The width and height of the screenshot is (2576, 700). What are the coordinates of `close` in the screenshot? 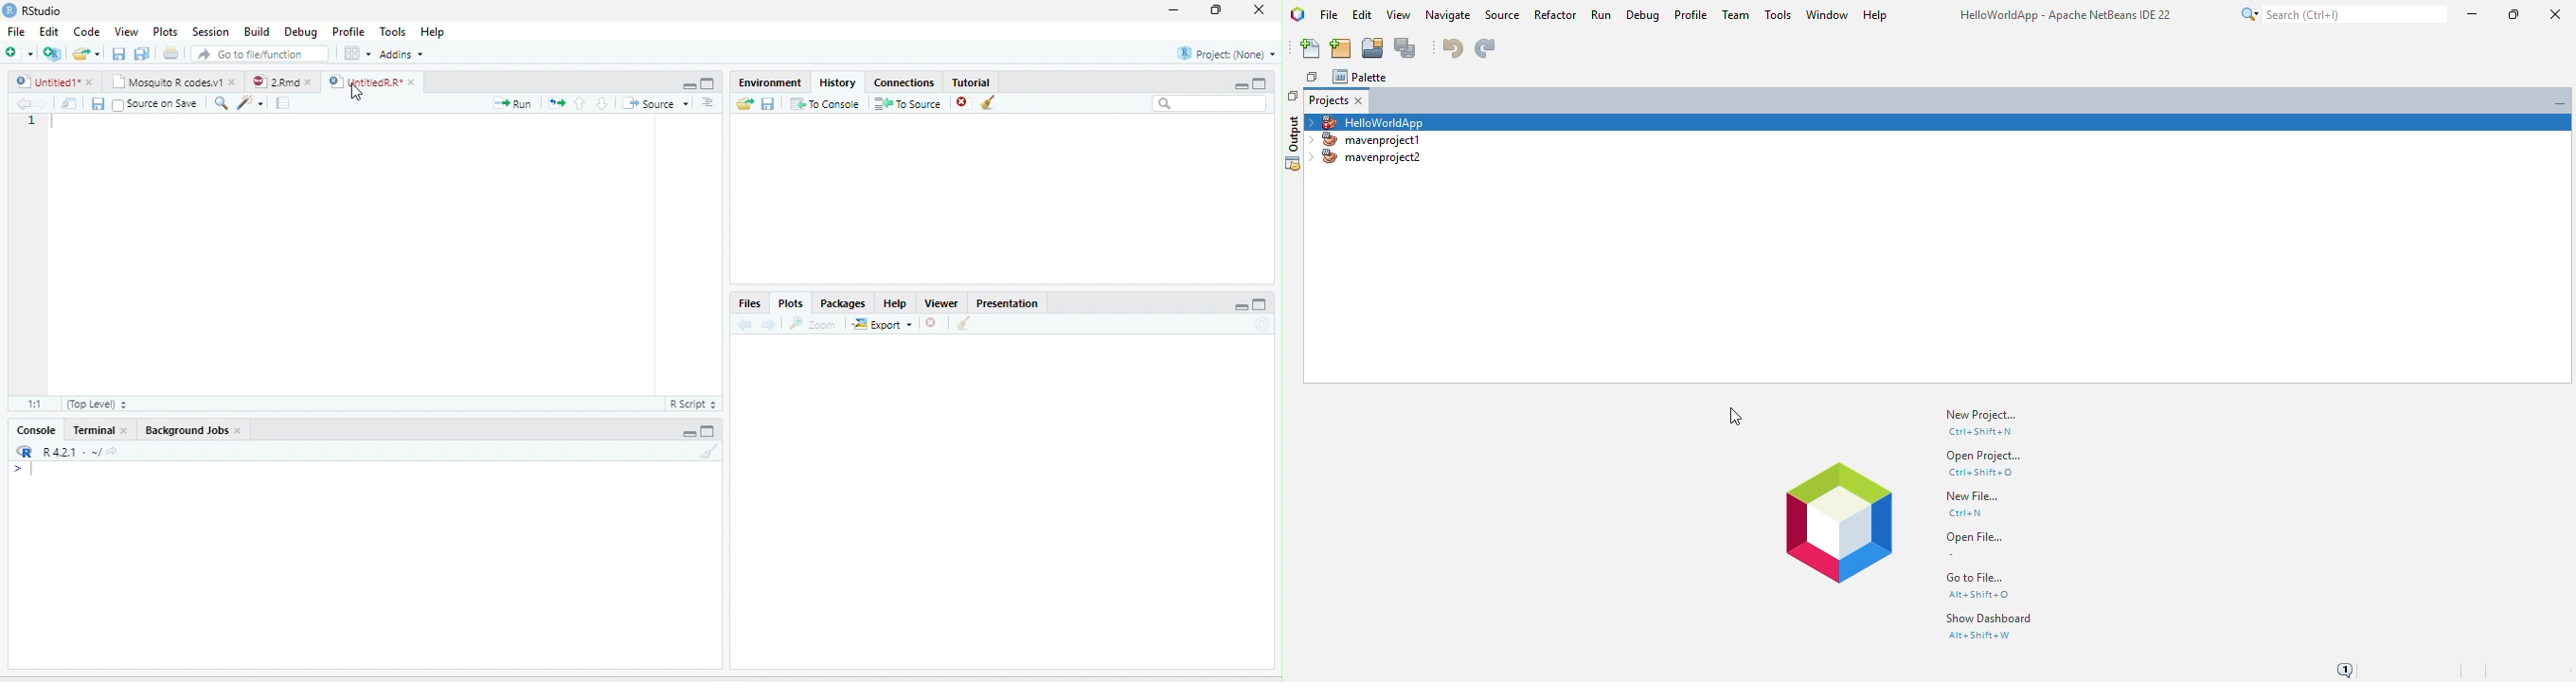 It's located at (123, 430).